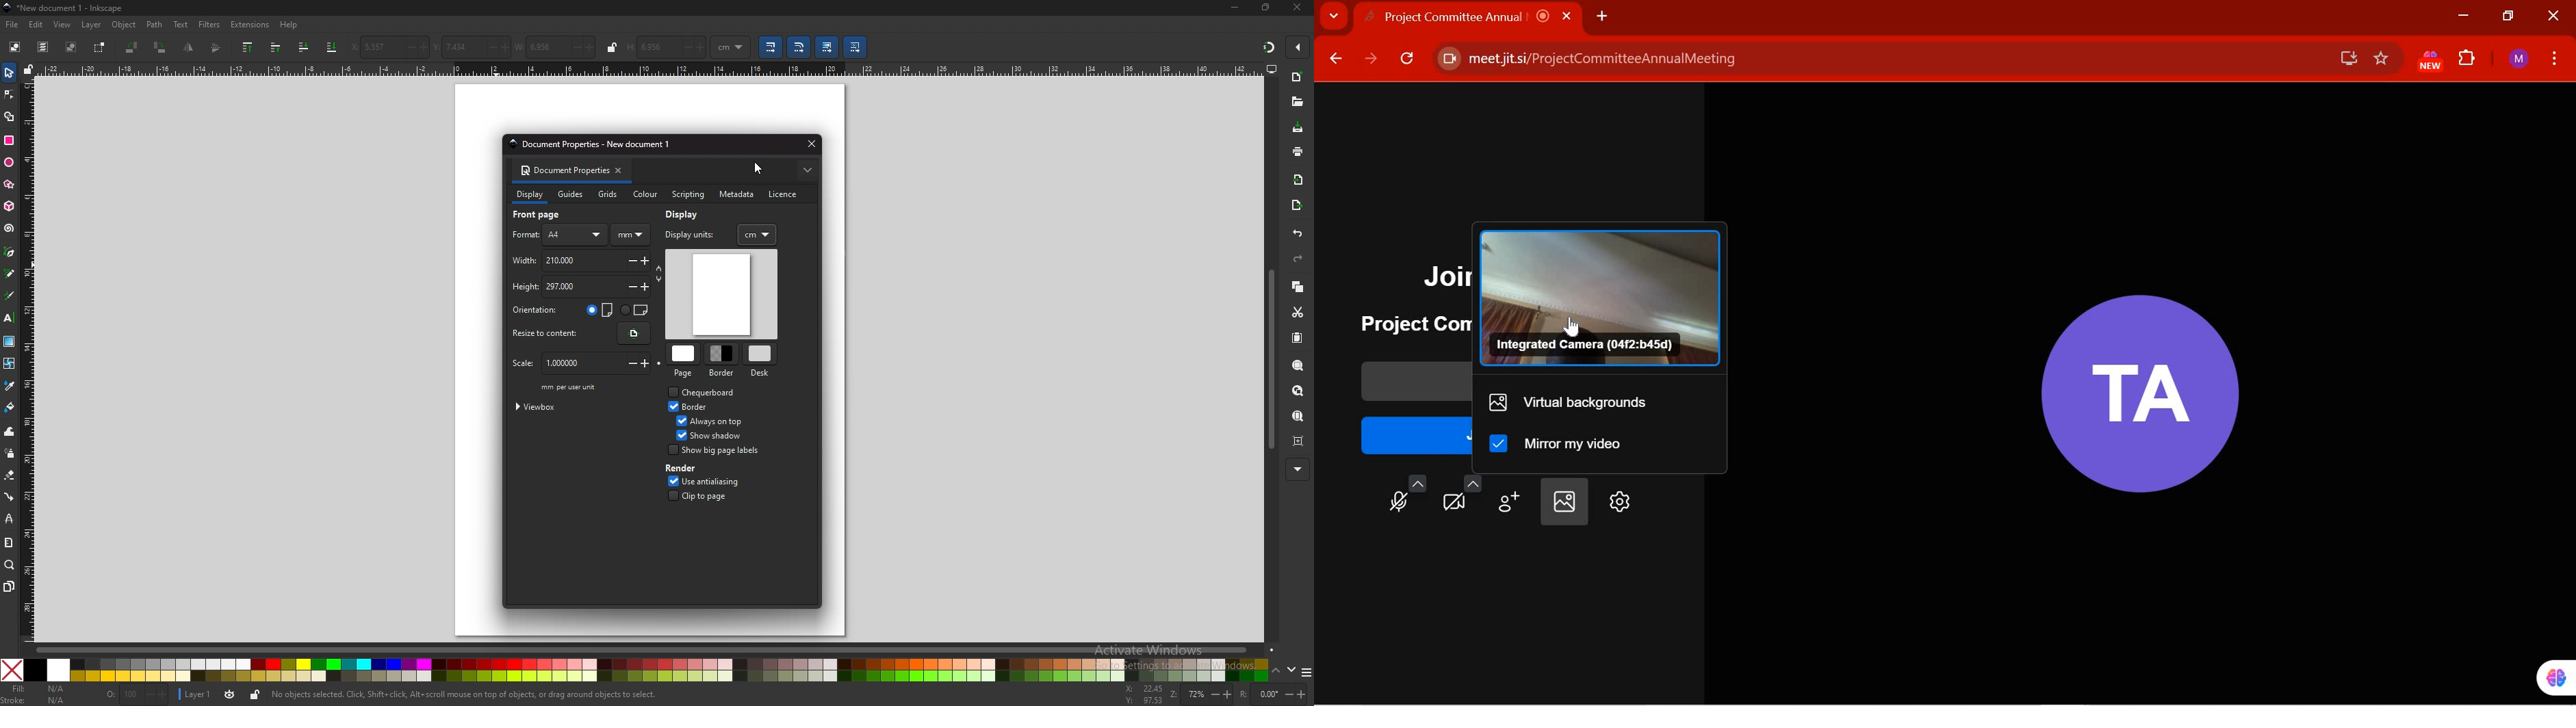 Image resolution: width=2576 pixels, height=728 pixels. Describe the element at coordinates (630, 235) in the screenshot. I see `mm` at that location.